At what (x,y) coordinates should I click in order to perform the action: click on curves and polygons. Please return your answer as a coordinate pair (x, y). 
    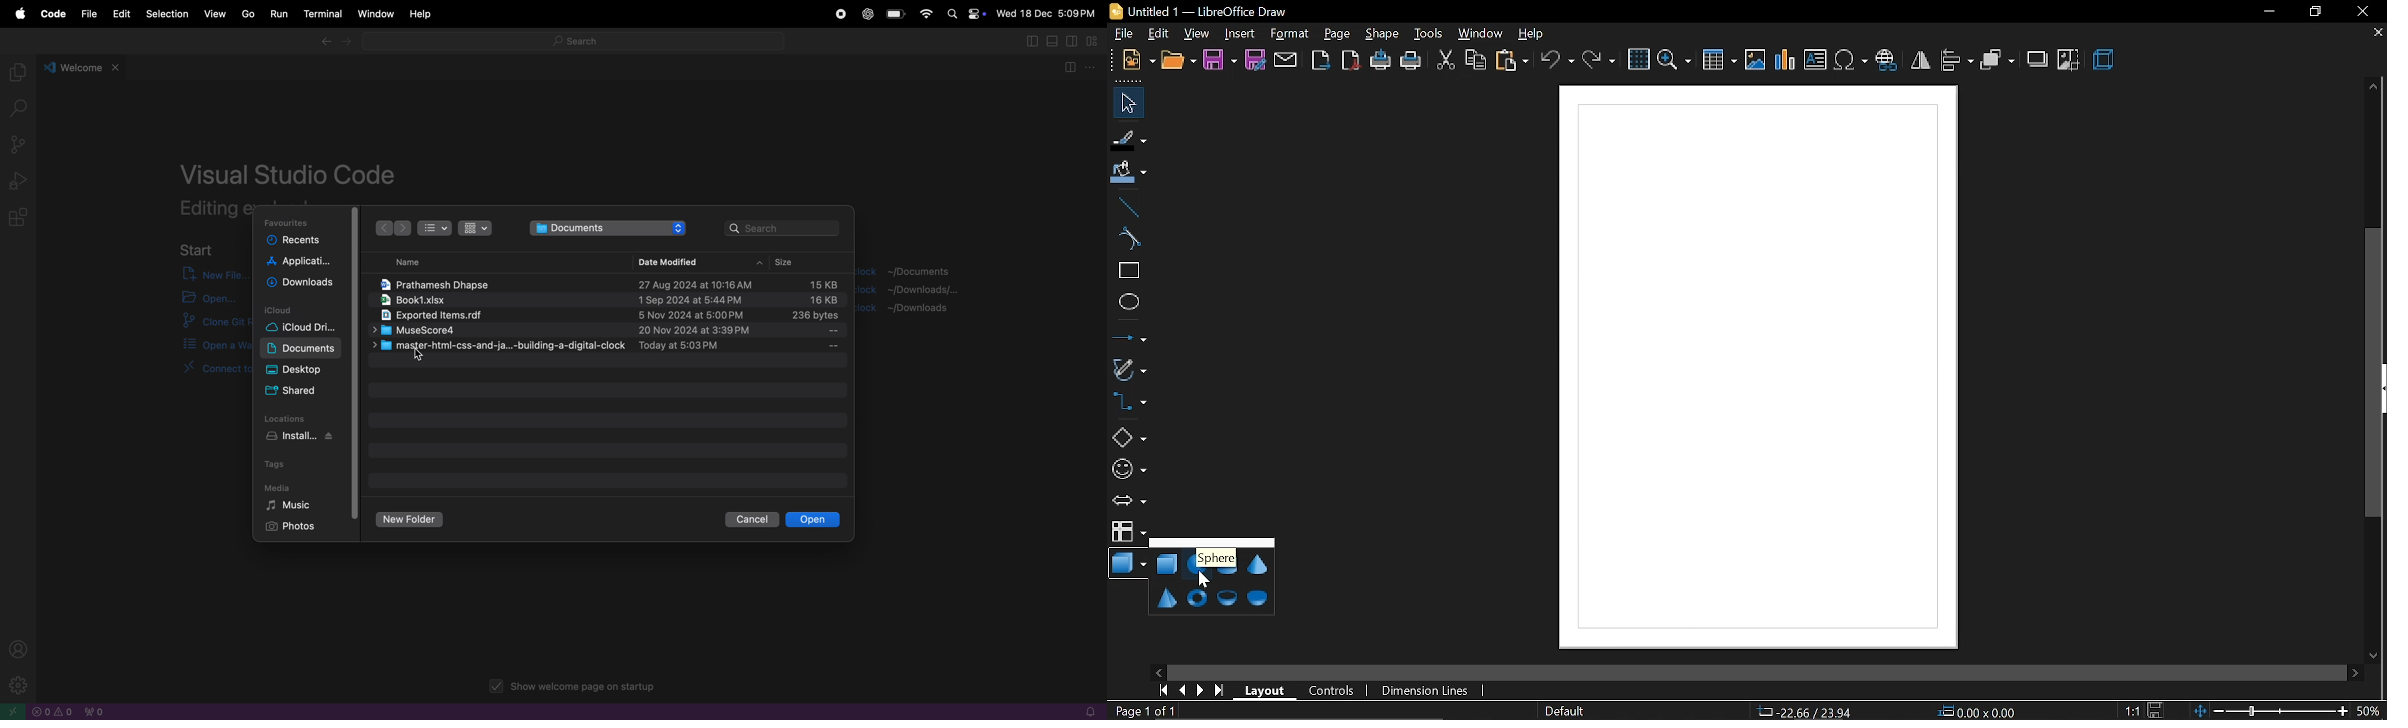
    Looking at the image, I should click on (1129, 367).